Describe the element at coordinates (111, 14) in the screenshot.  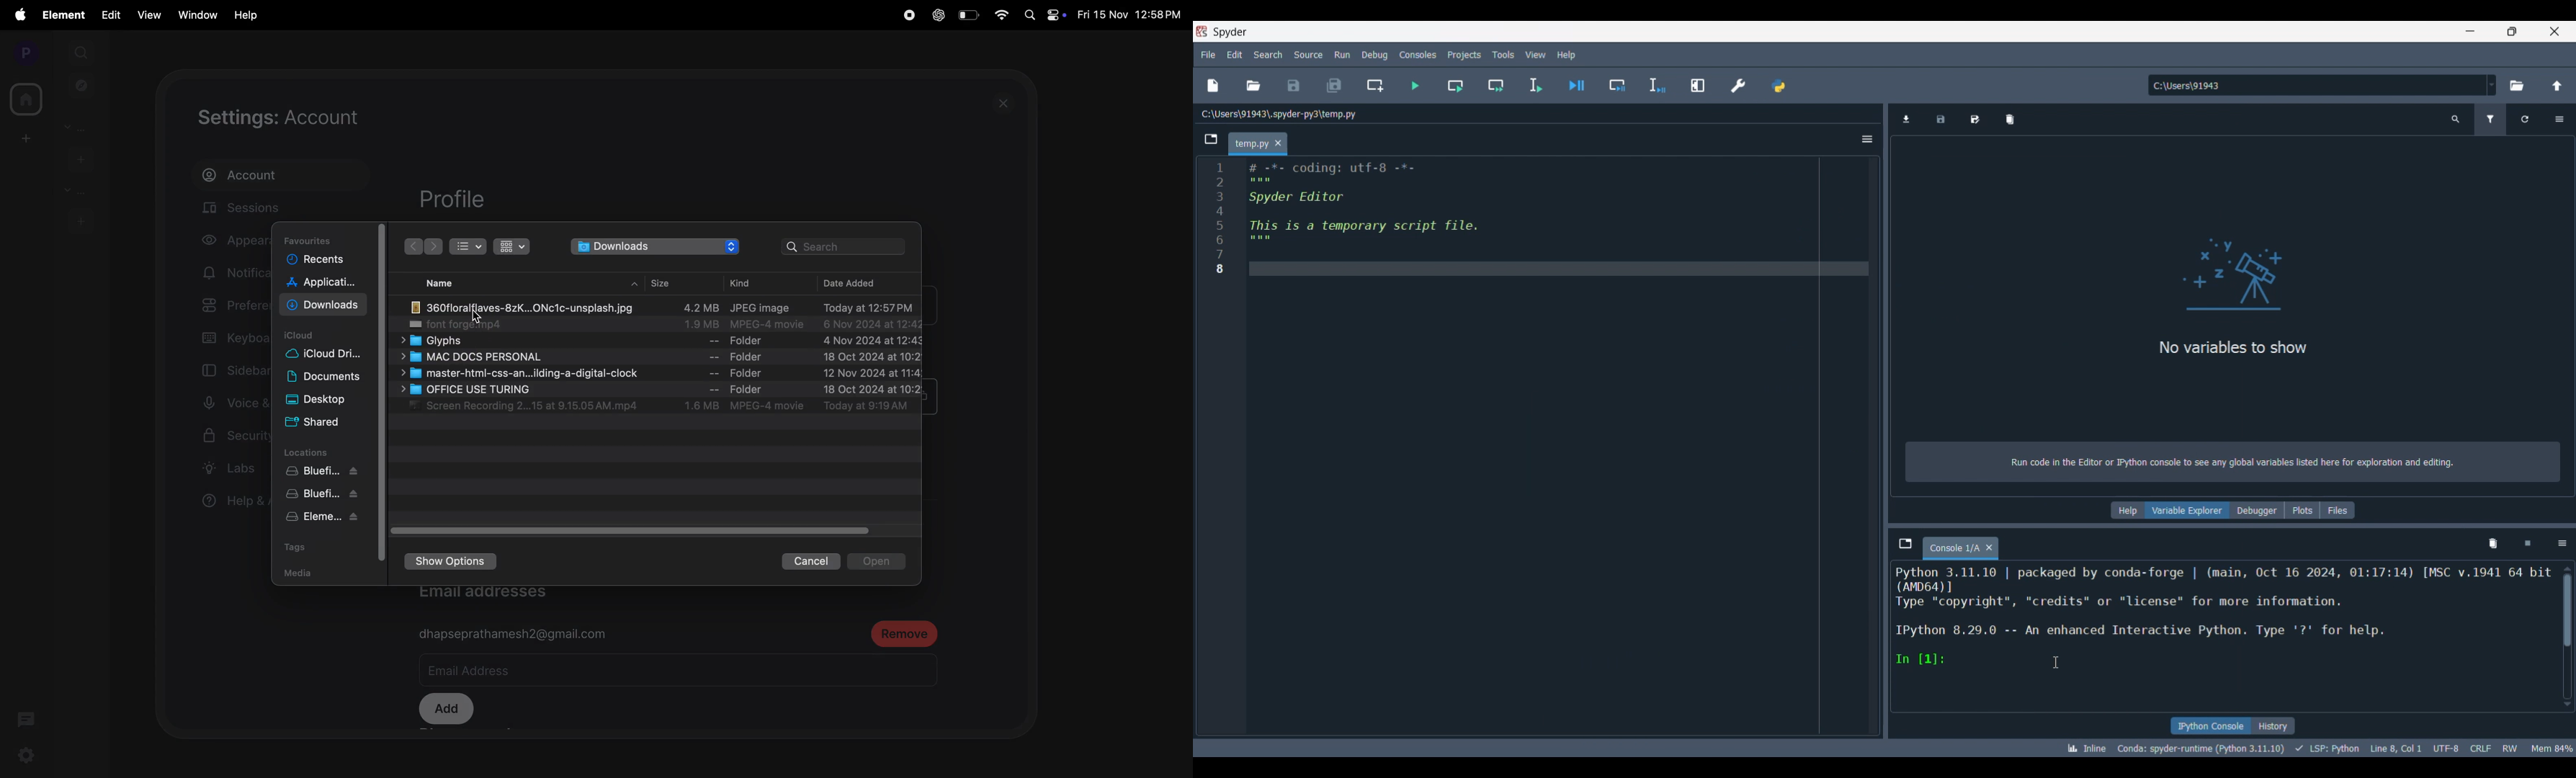
I see `edit` at that location.